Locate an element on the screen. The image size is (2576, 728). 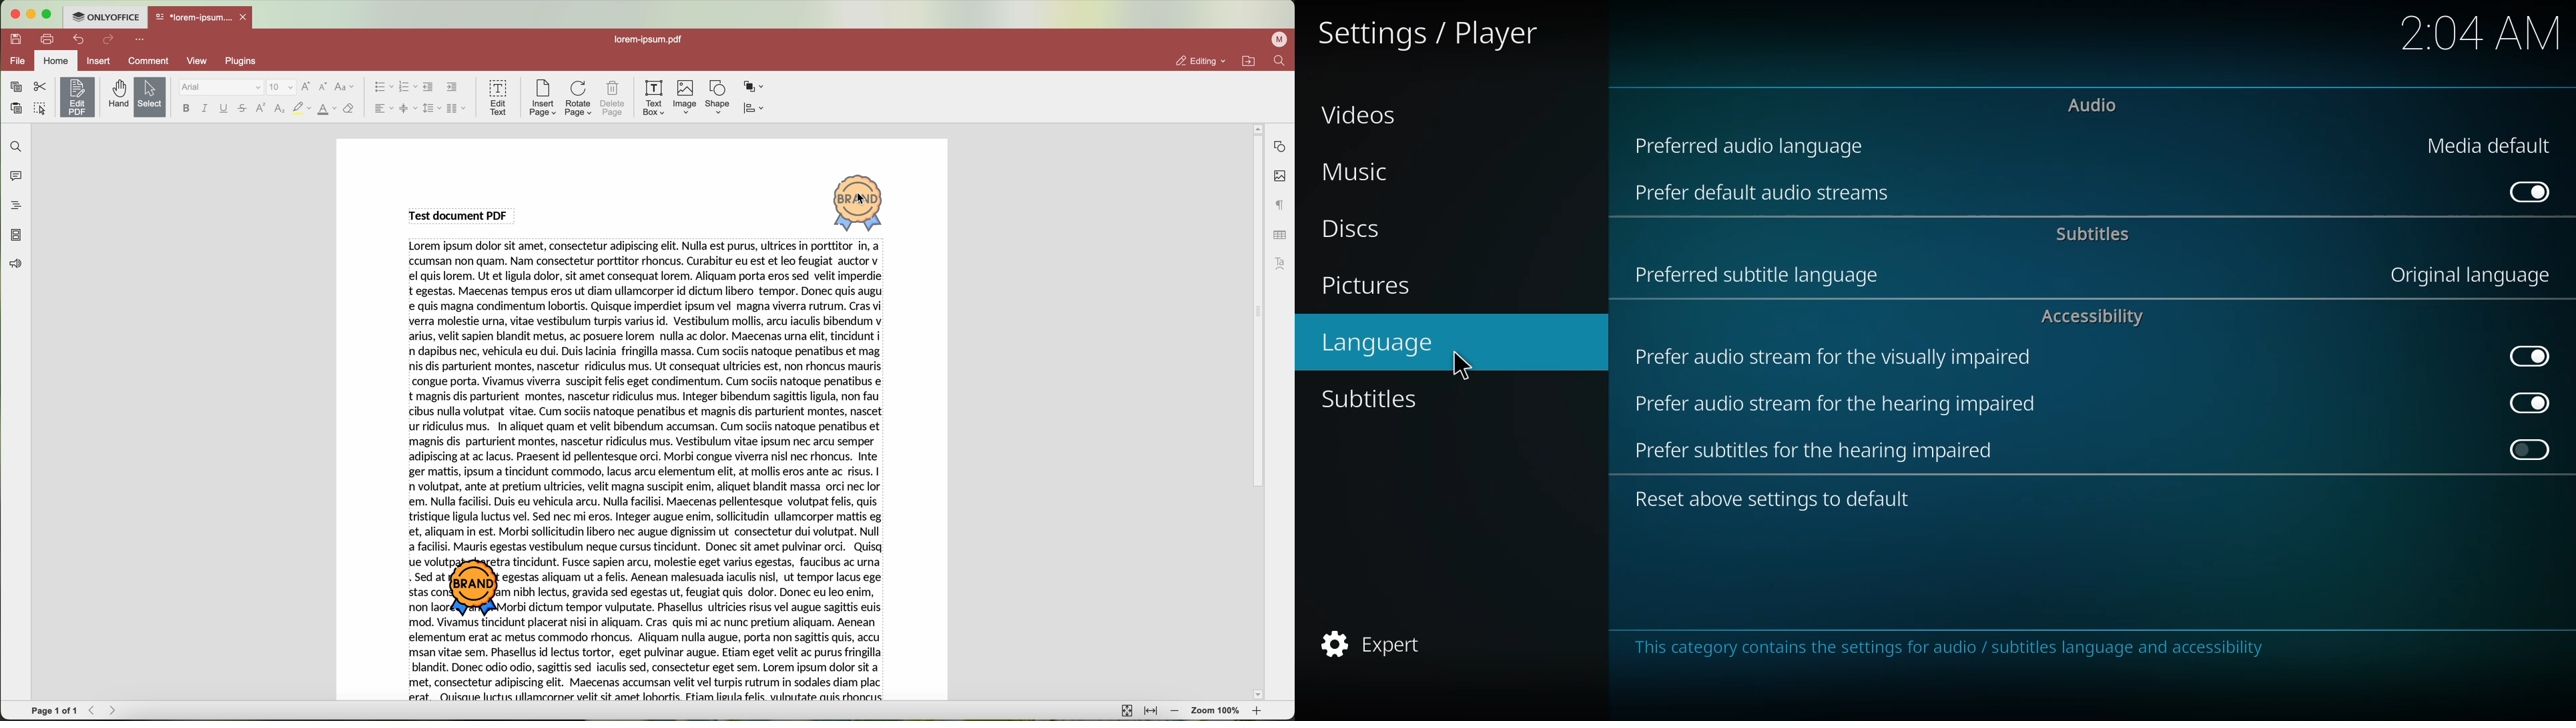
maximize is located at coordinates (48, 14).